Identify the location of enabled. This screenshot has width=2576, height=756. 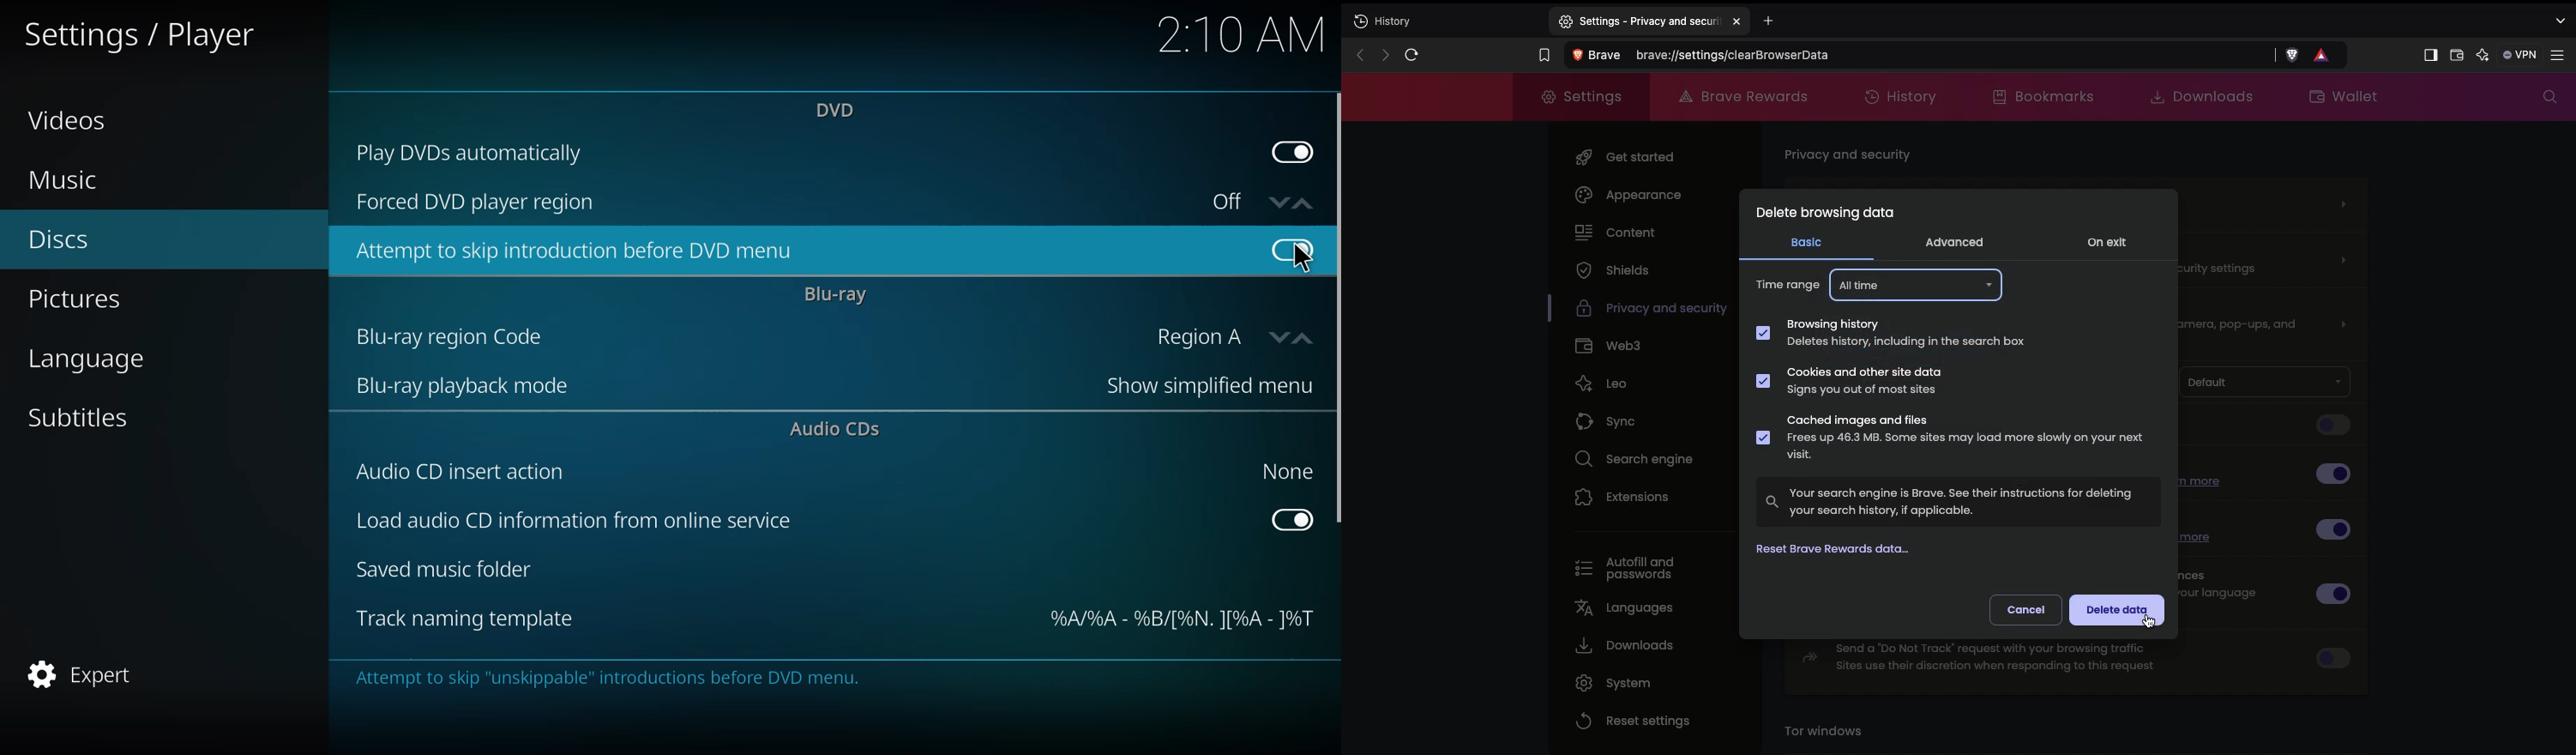
(1287, 153).